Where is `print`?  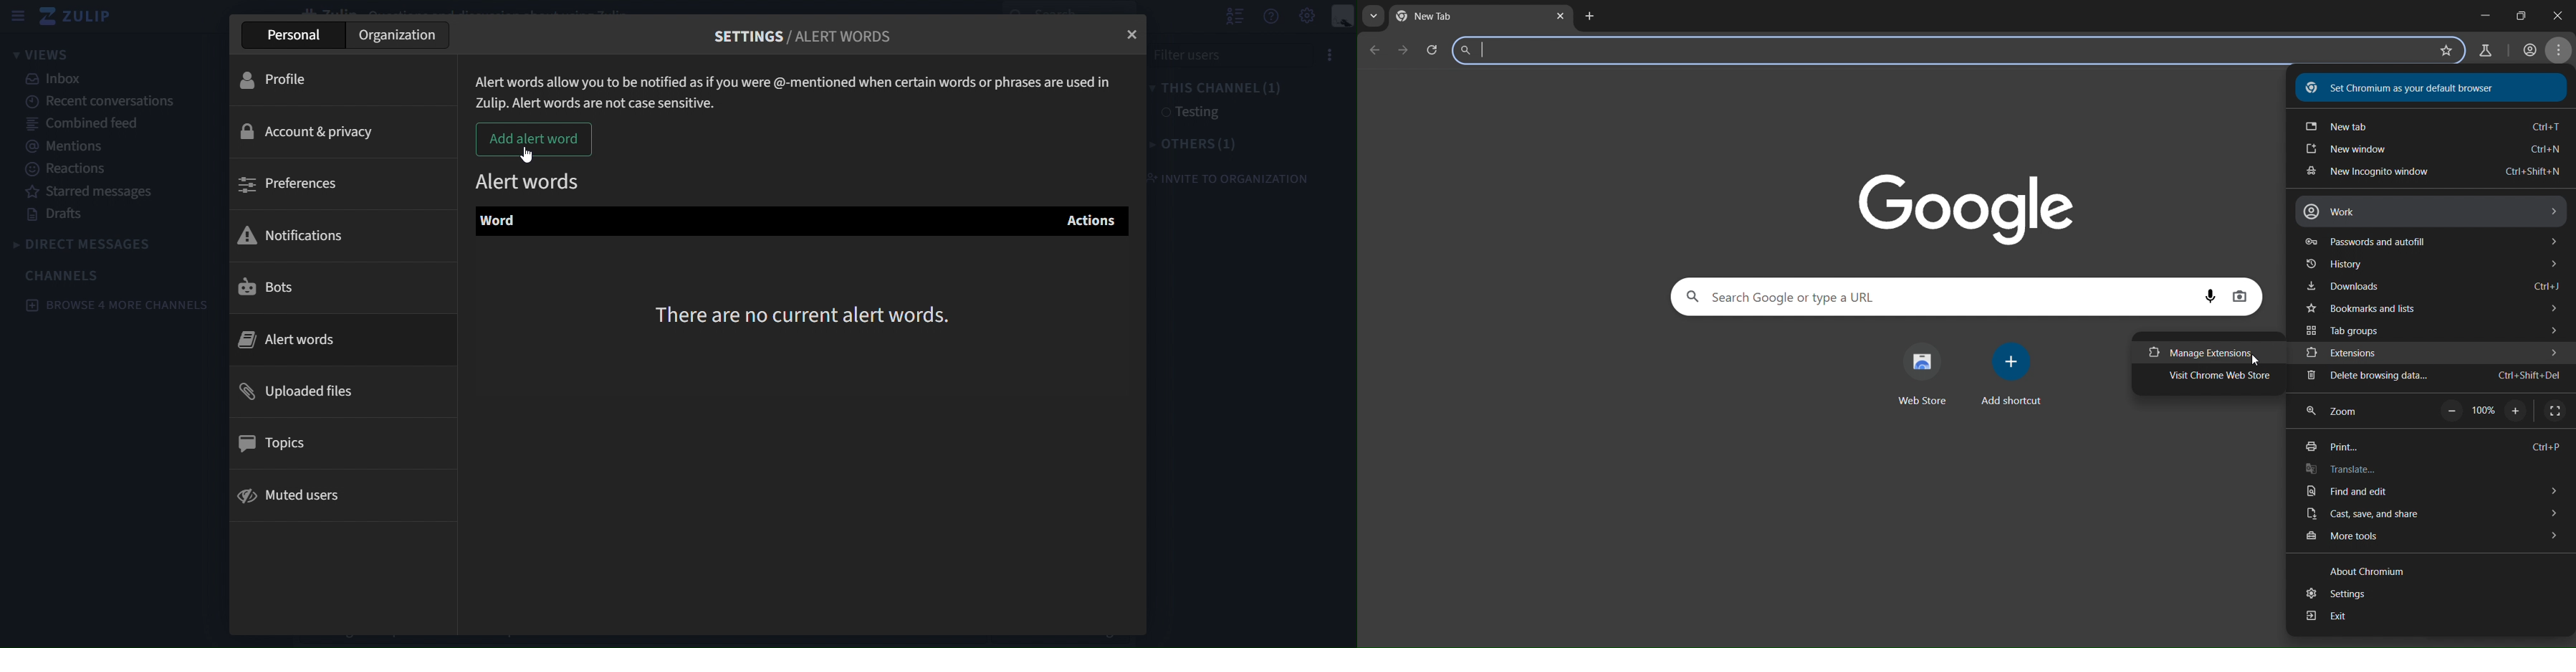
print is located at coordinates (2436, 445).